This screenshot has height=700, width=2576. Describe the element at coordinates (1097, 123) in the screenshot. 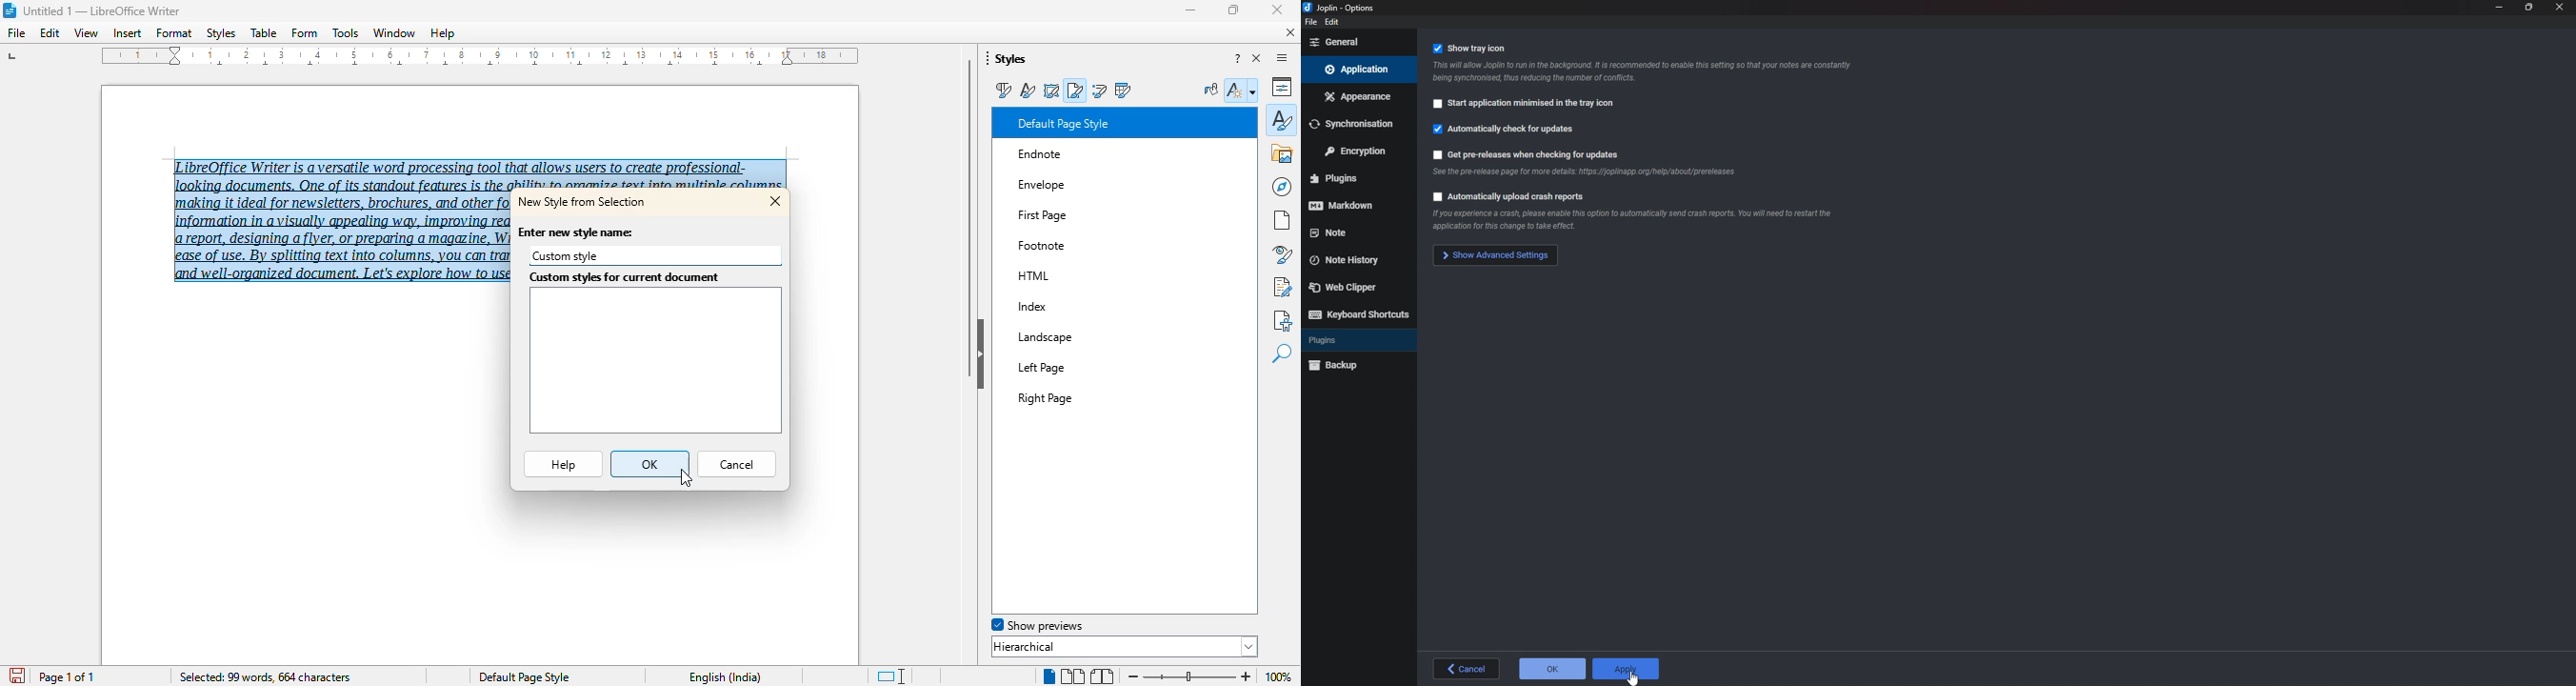

I see `Default Paragraph Style` at that location.